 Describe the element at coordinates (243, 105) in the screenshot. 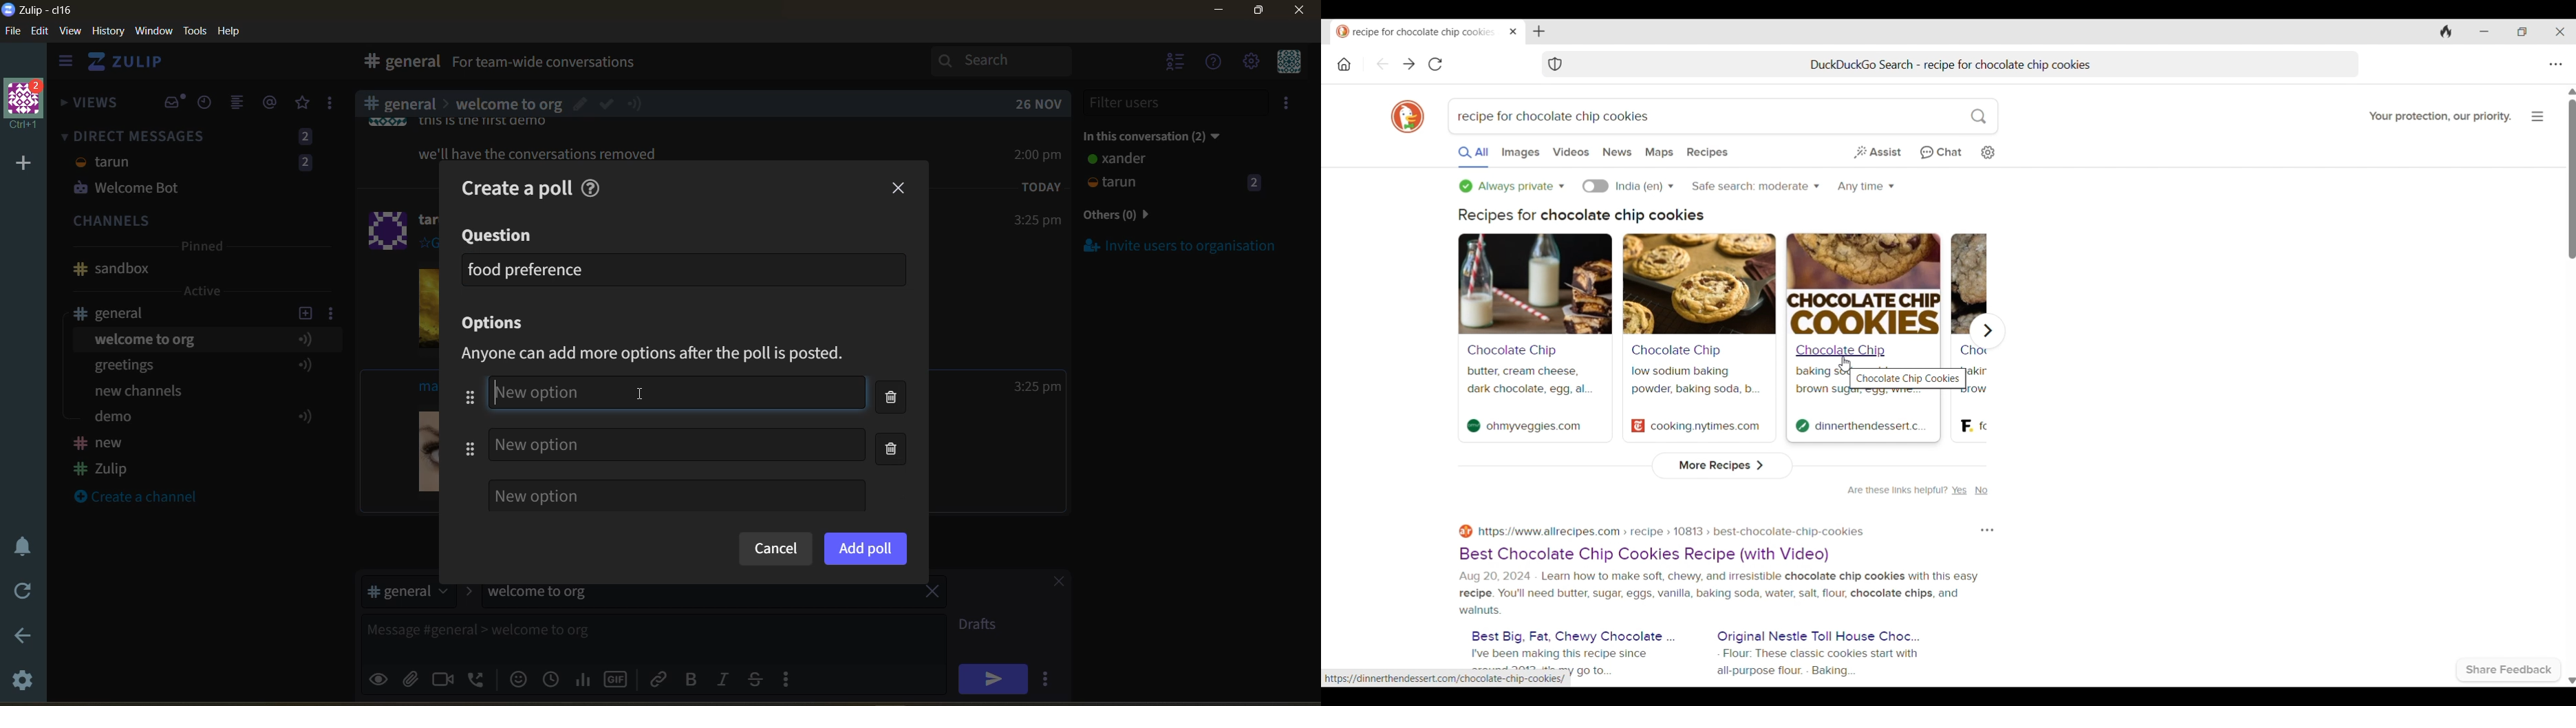

I see `combined feed` at that location.